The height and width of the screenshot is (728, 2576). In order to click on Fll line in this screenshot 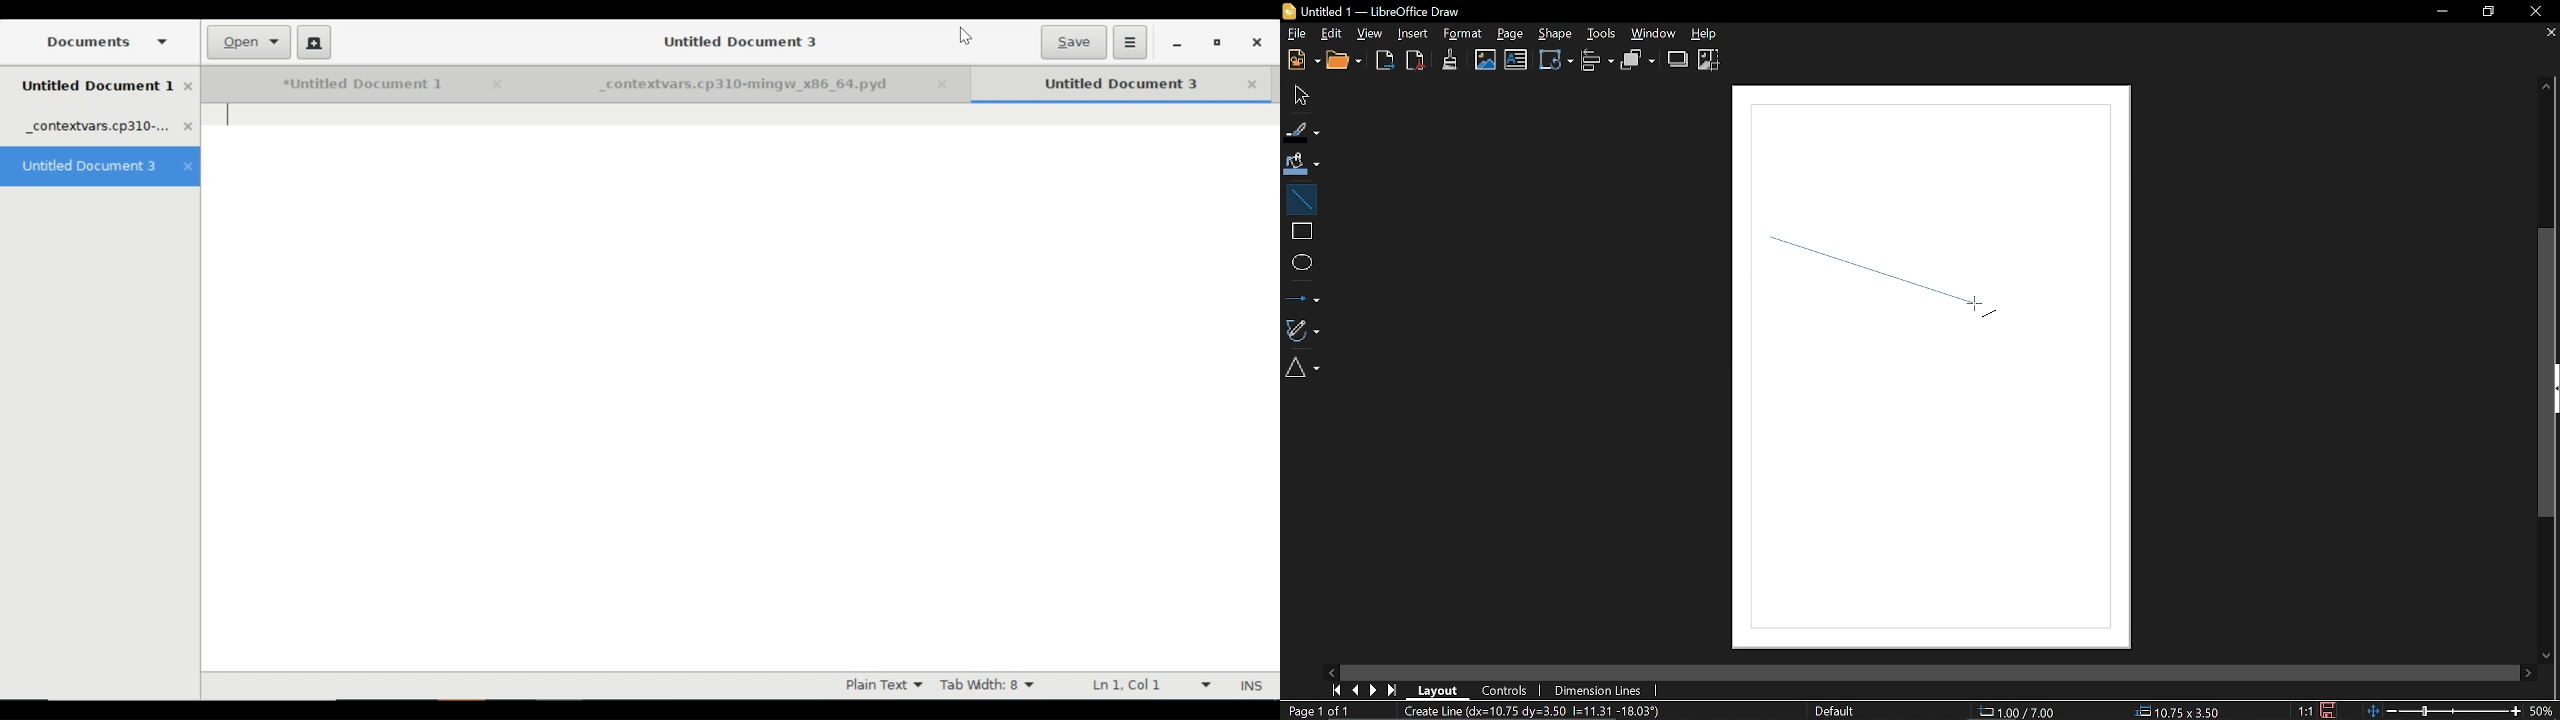, I will do `click(1300, 131)`.